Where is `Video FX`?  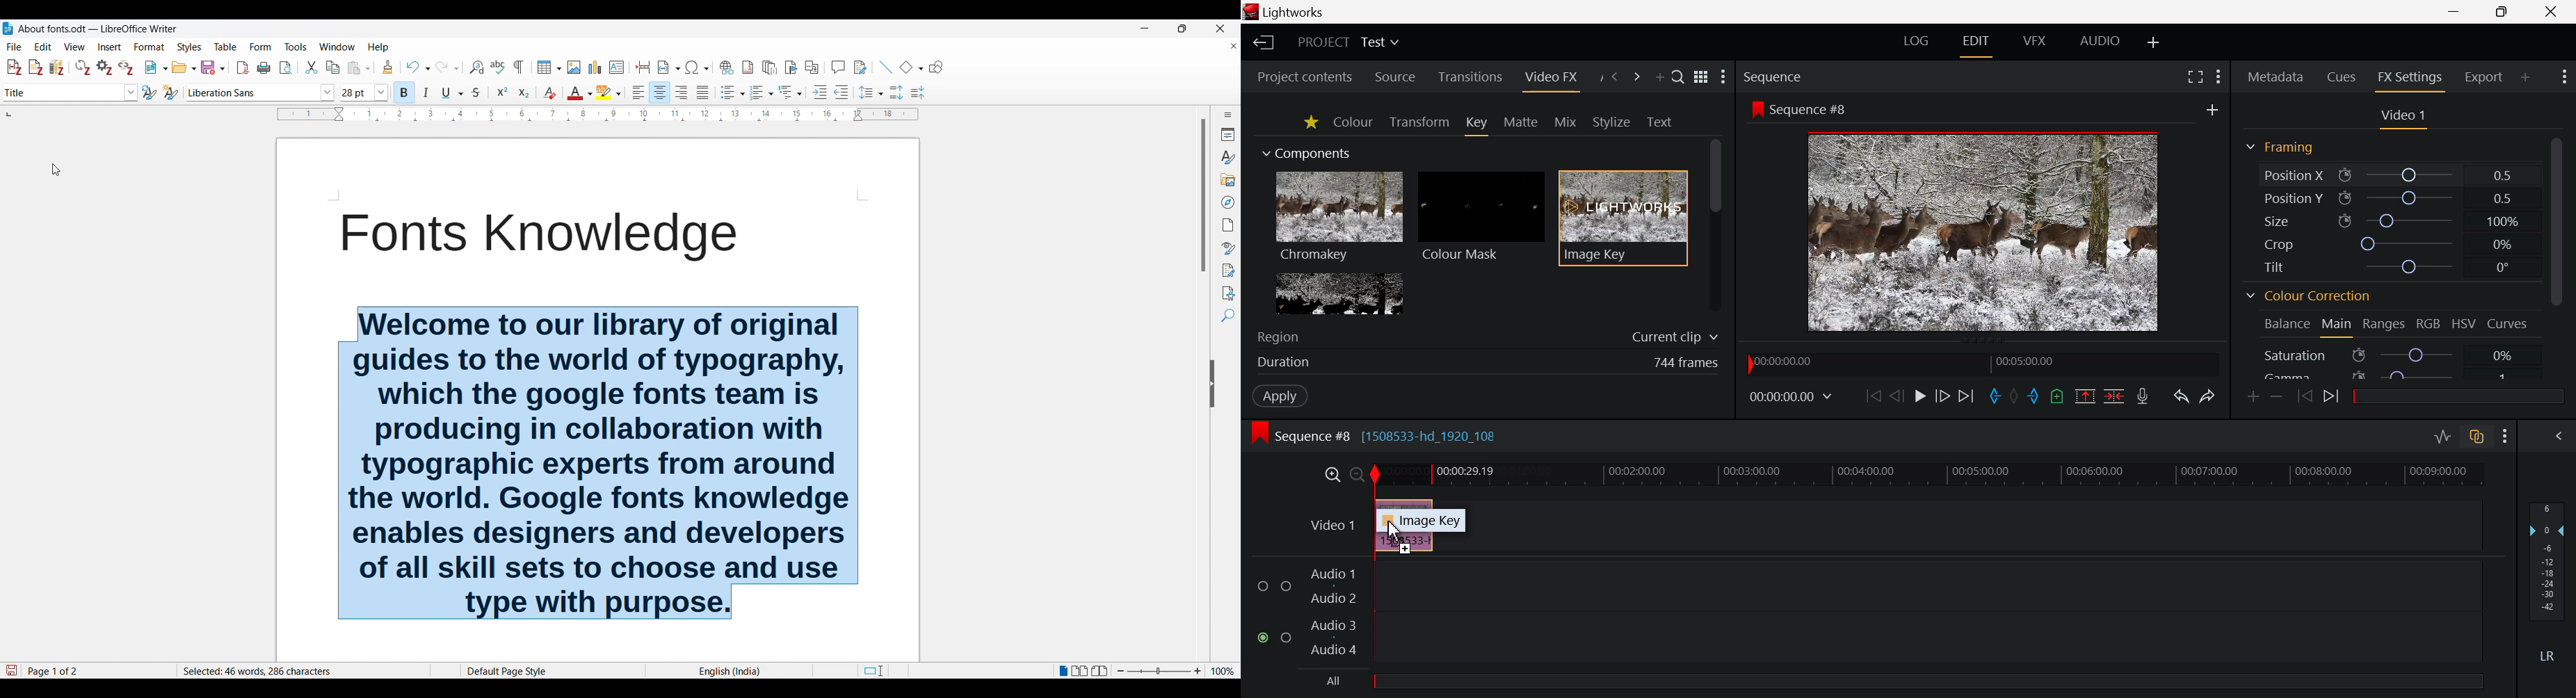 Video FX is located at coordinates (1555, 80).